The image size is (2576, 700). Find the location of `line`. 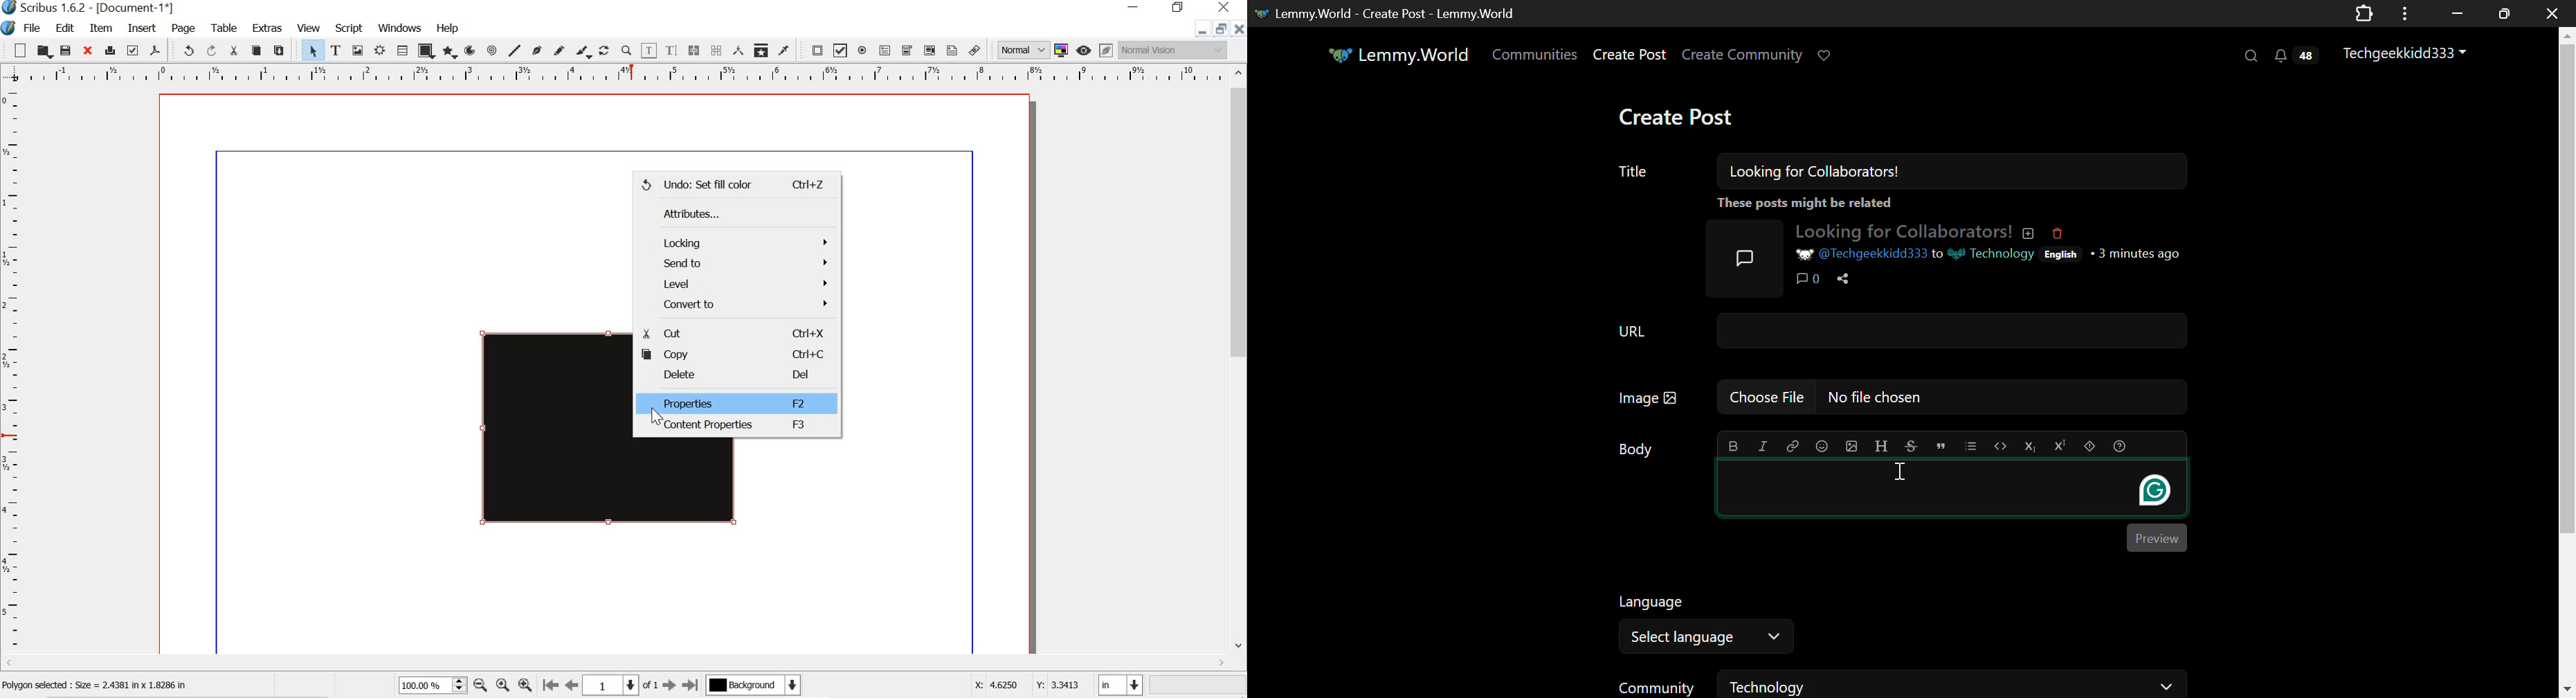

line is located at coordinates (514, 50).